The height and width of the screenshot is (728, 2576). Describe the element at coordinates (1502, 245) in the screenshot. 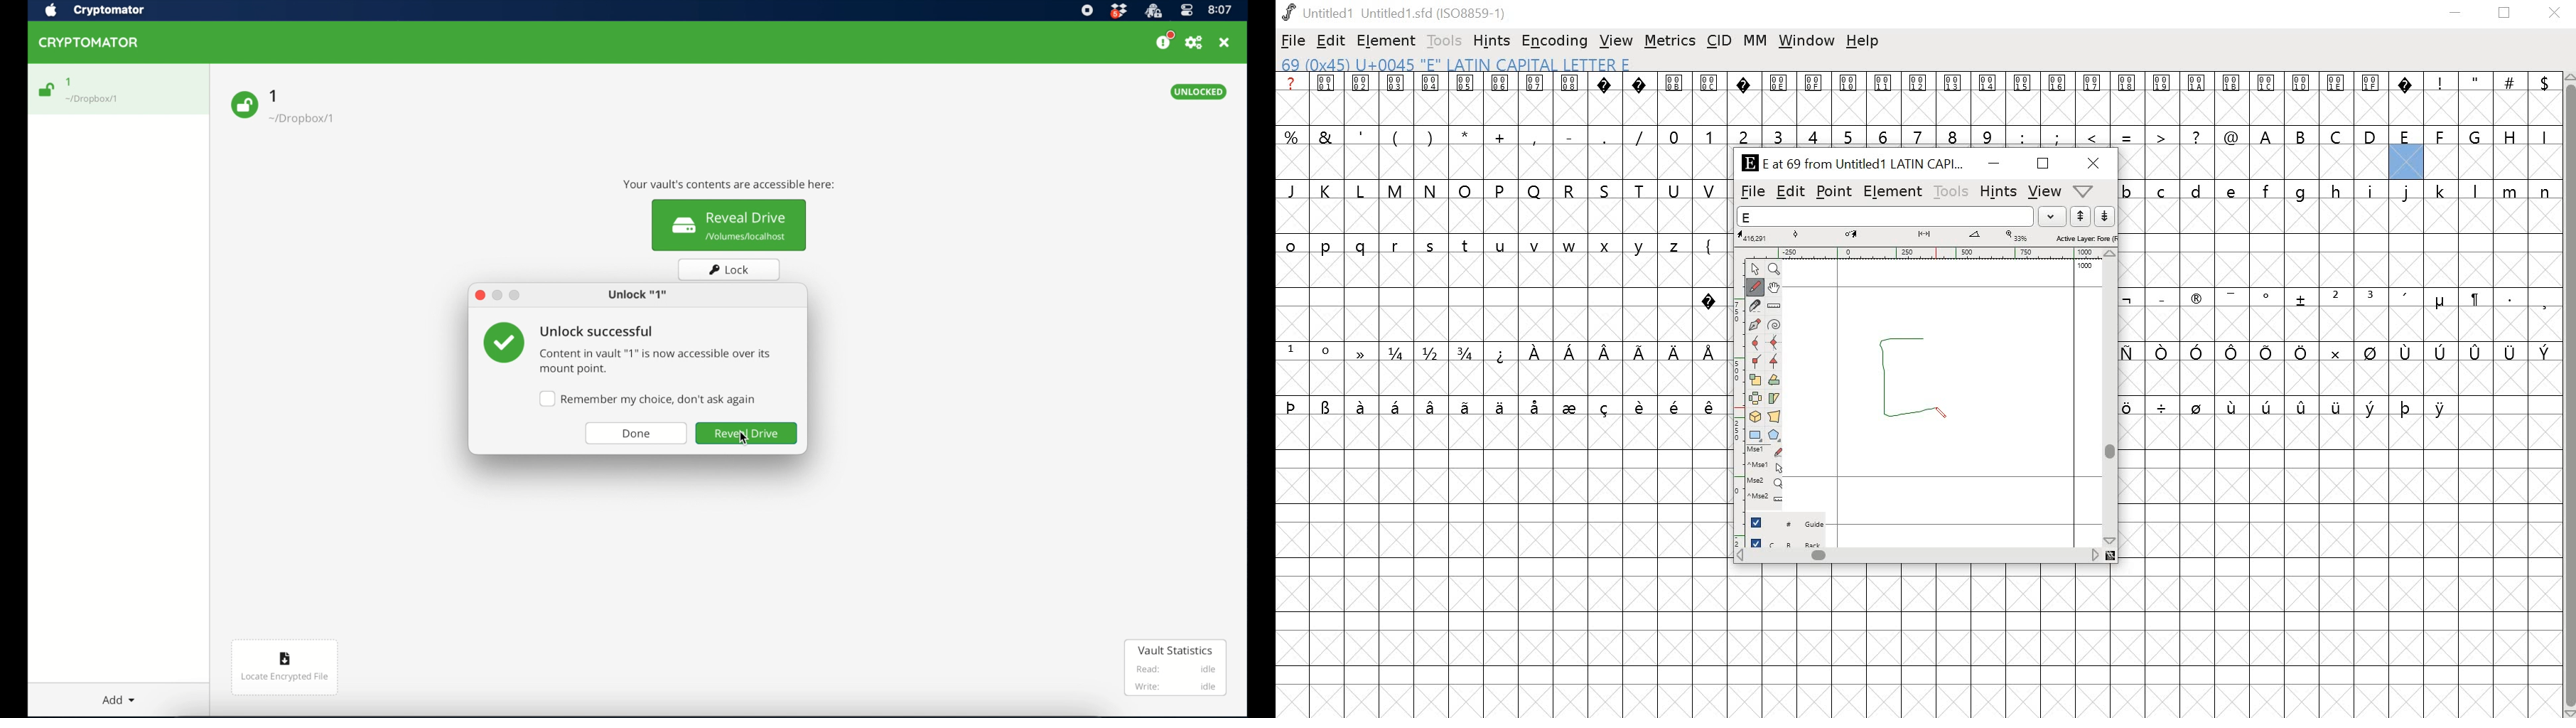

I see `lowercase alphabets` at that location.